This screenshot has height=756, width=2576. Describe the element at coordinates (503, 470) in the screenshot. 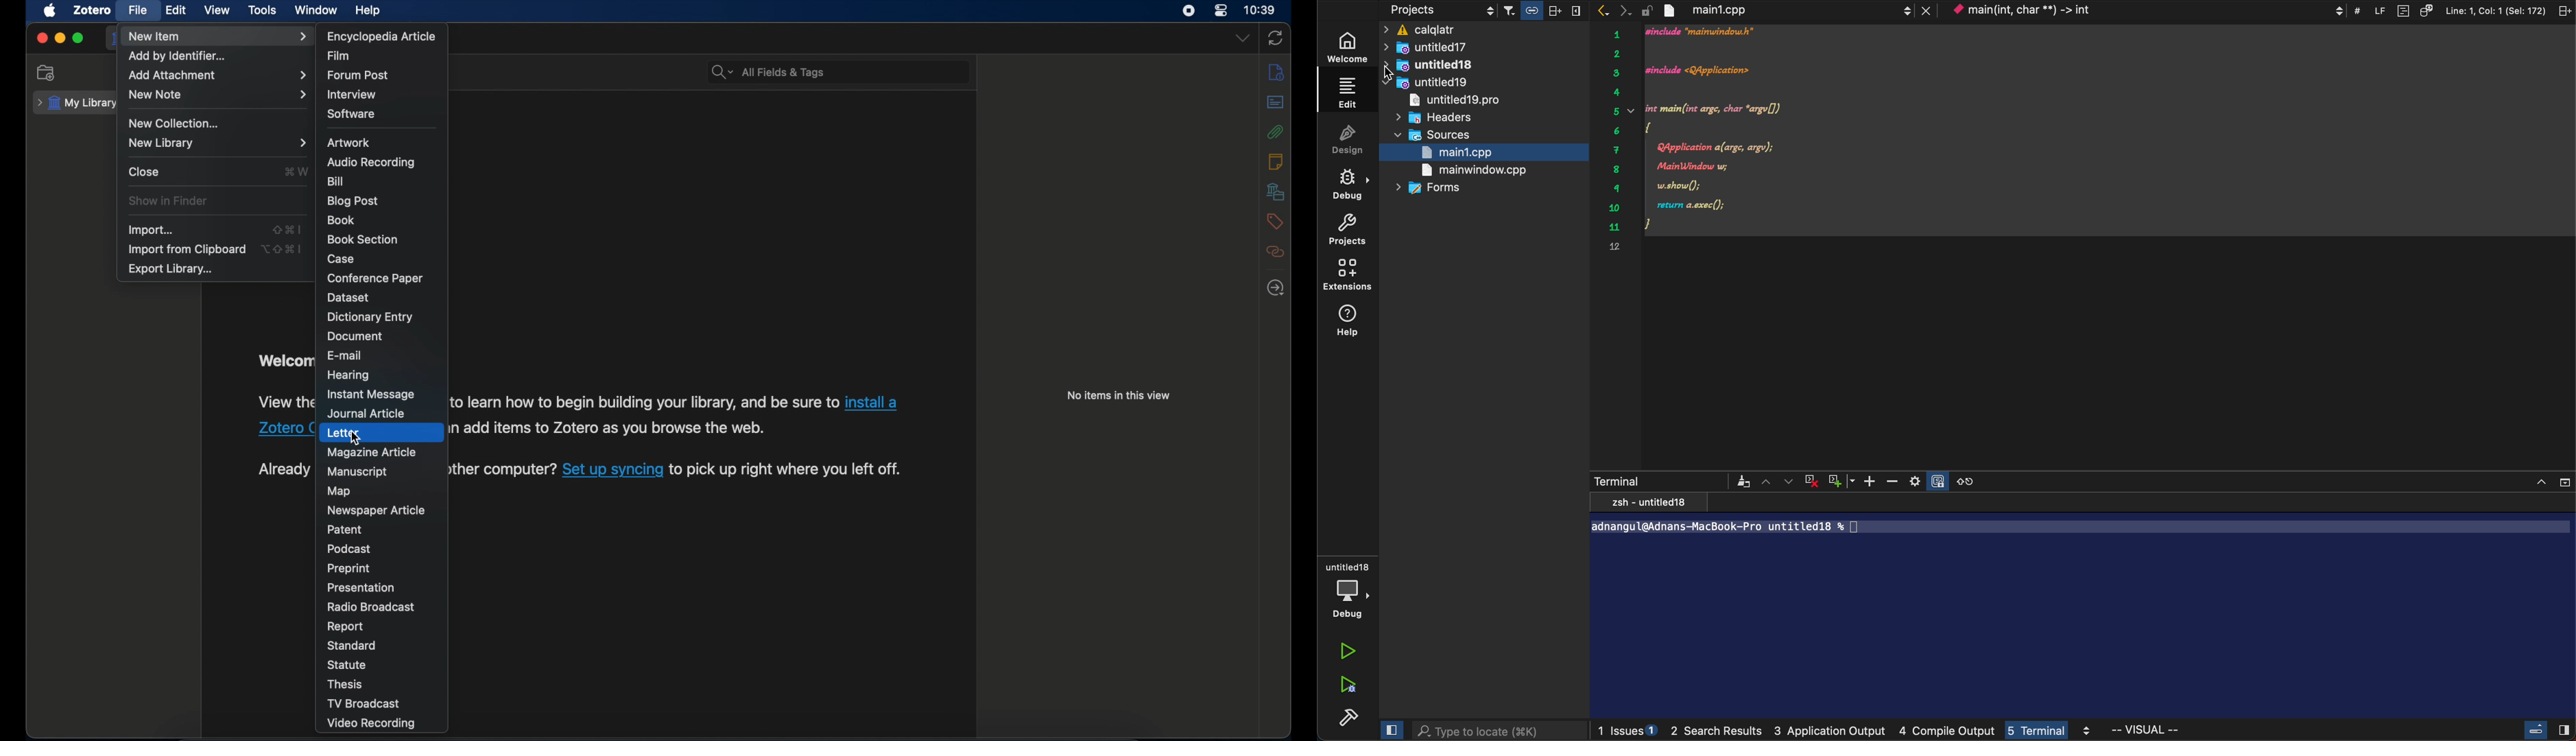

I see `another computer` at that location.